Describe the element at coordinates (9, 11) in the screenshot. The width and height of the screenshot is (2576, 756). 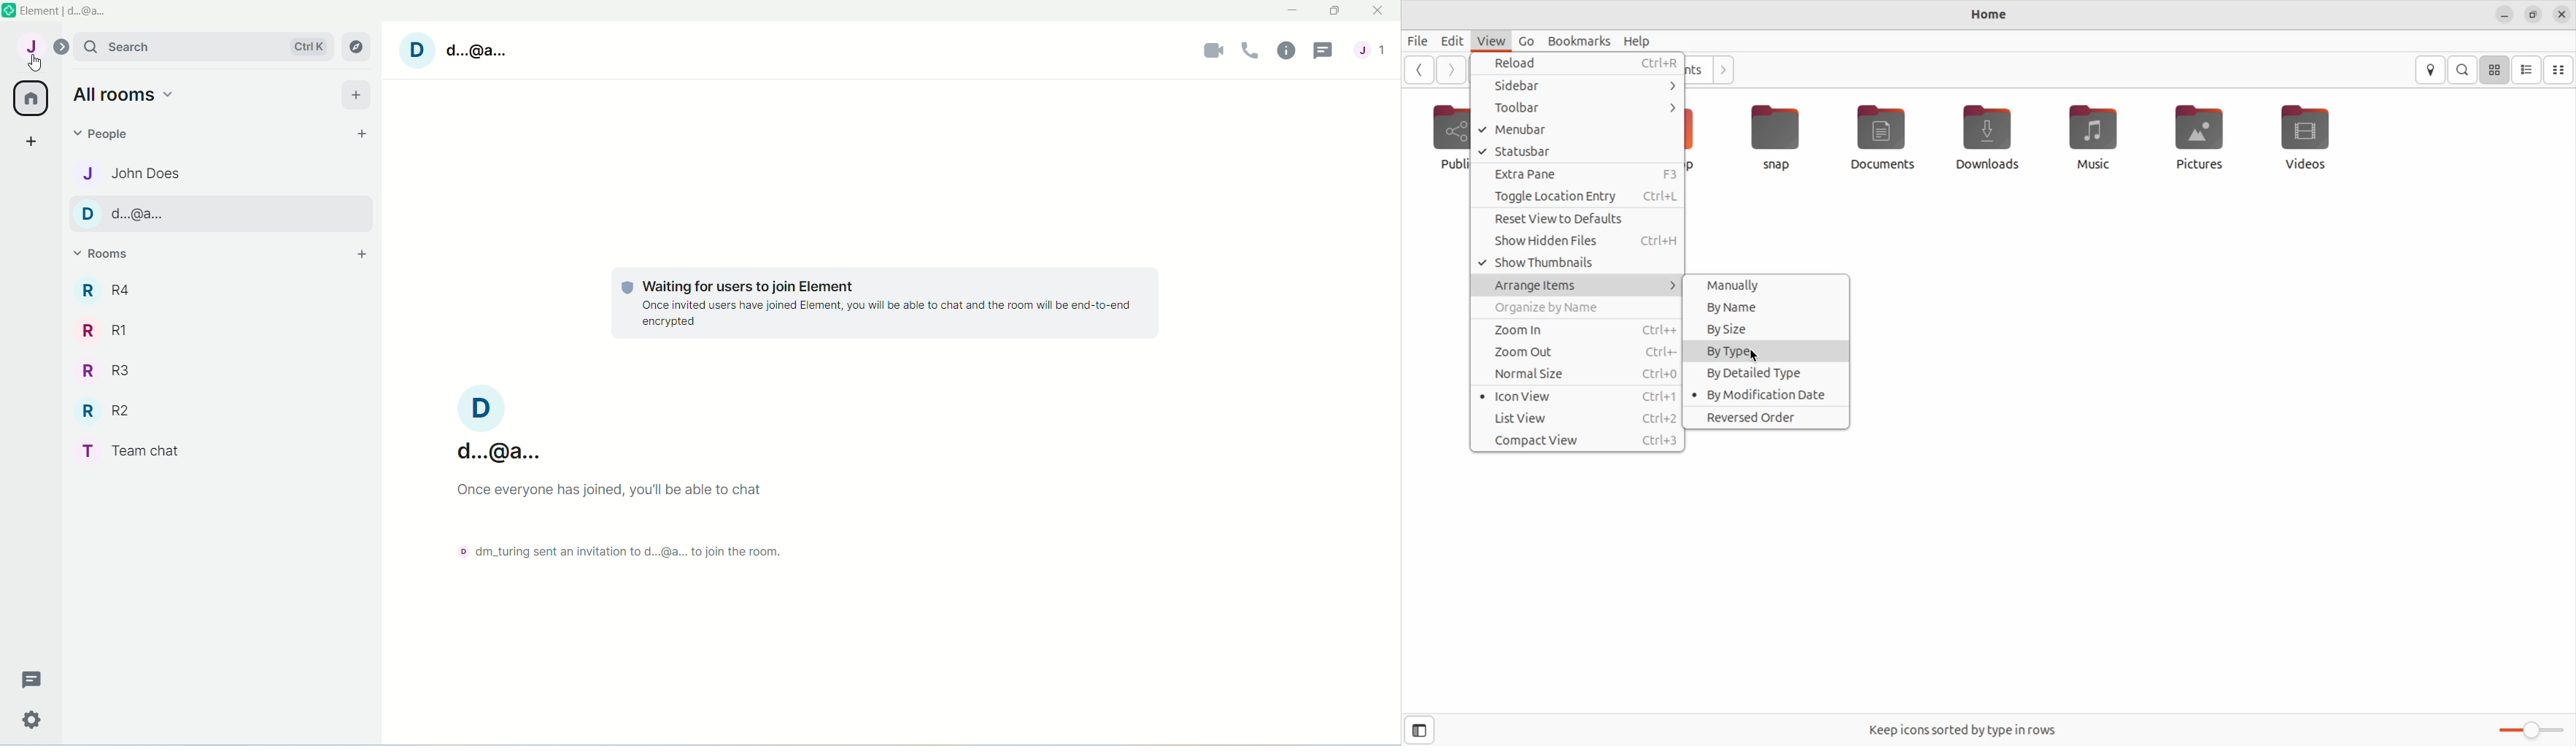
I see `Element app icon` at that location.